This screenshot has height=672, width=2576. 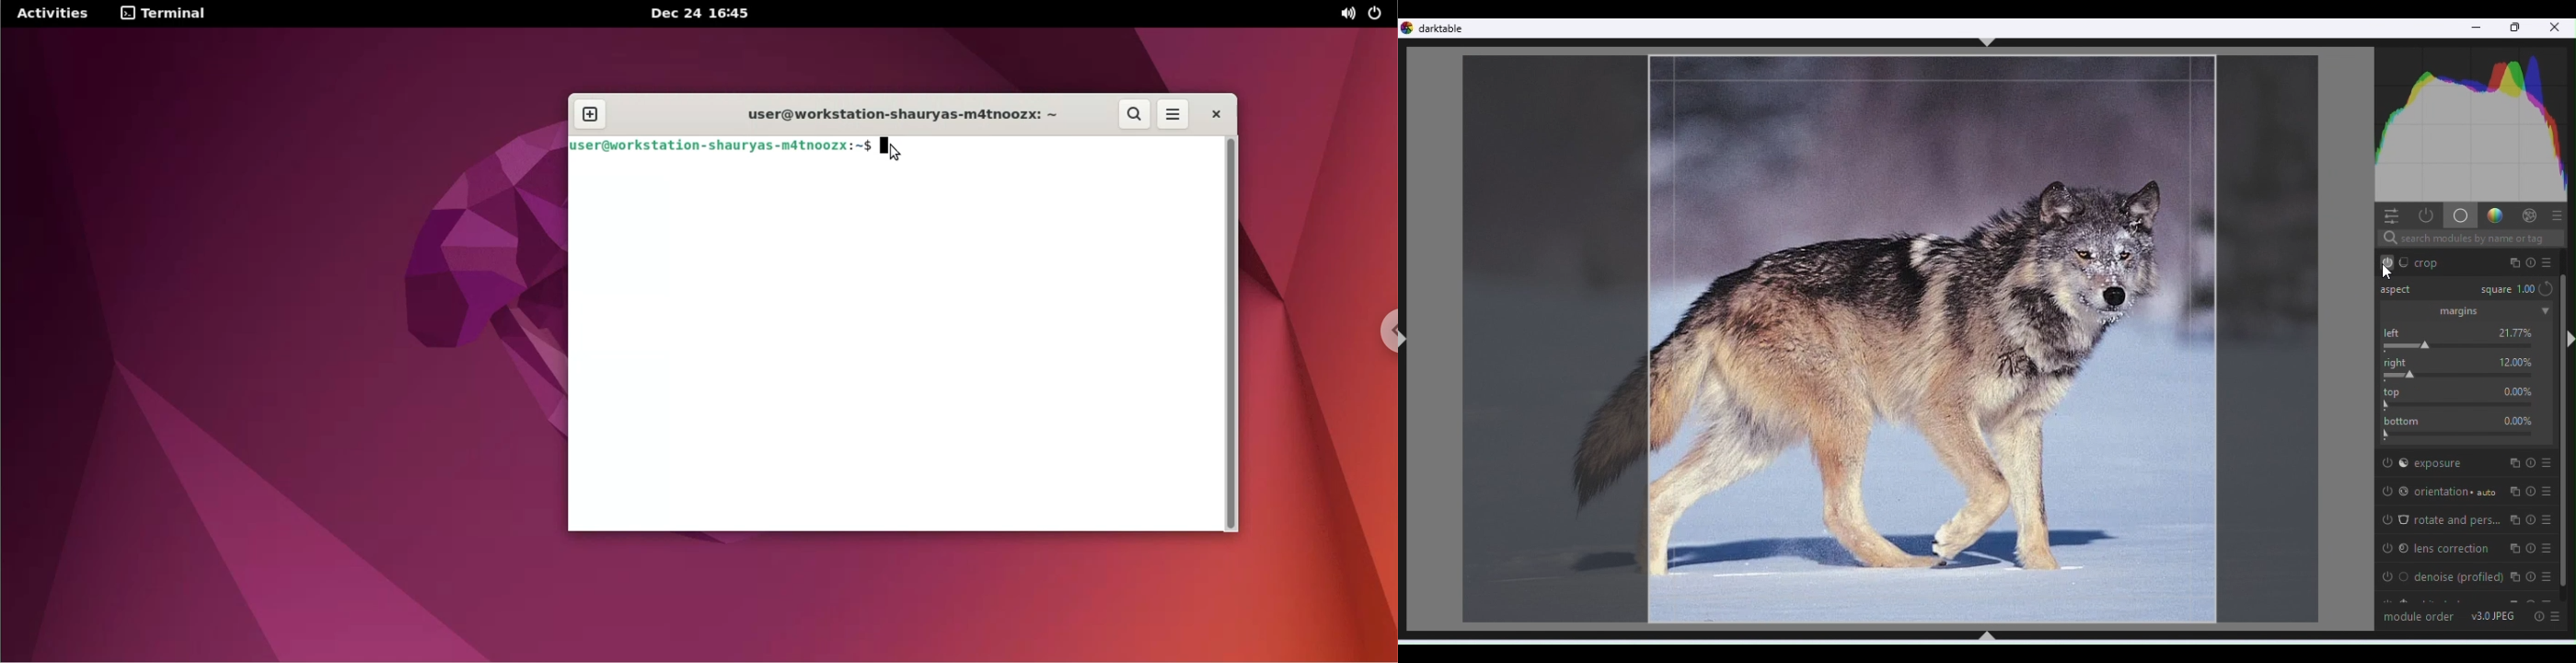 What do you see at coordinates (2516, 332) in the screenshot?
I see `value` at bounding box center [2516, 332].